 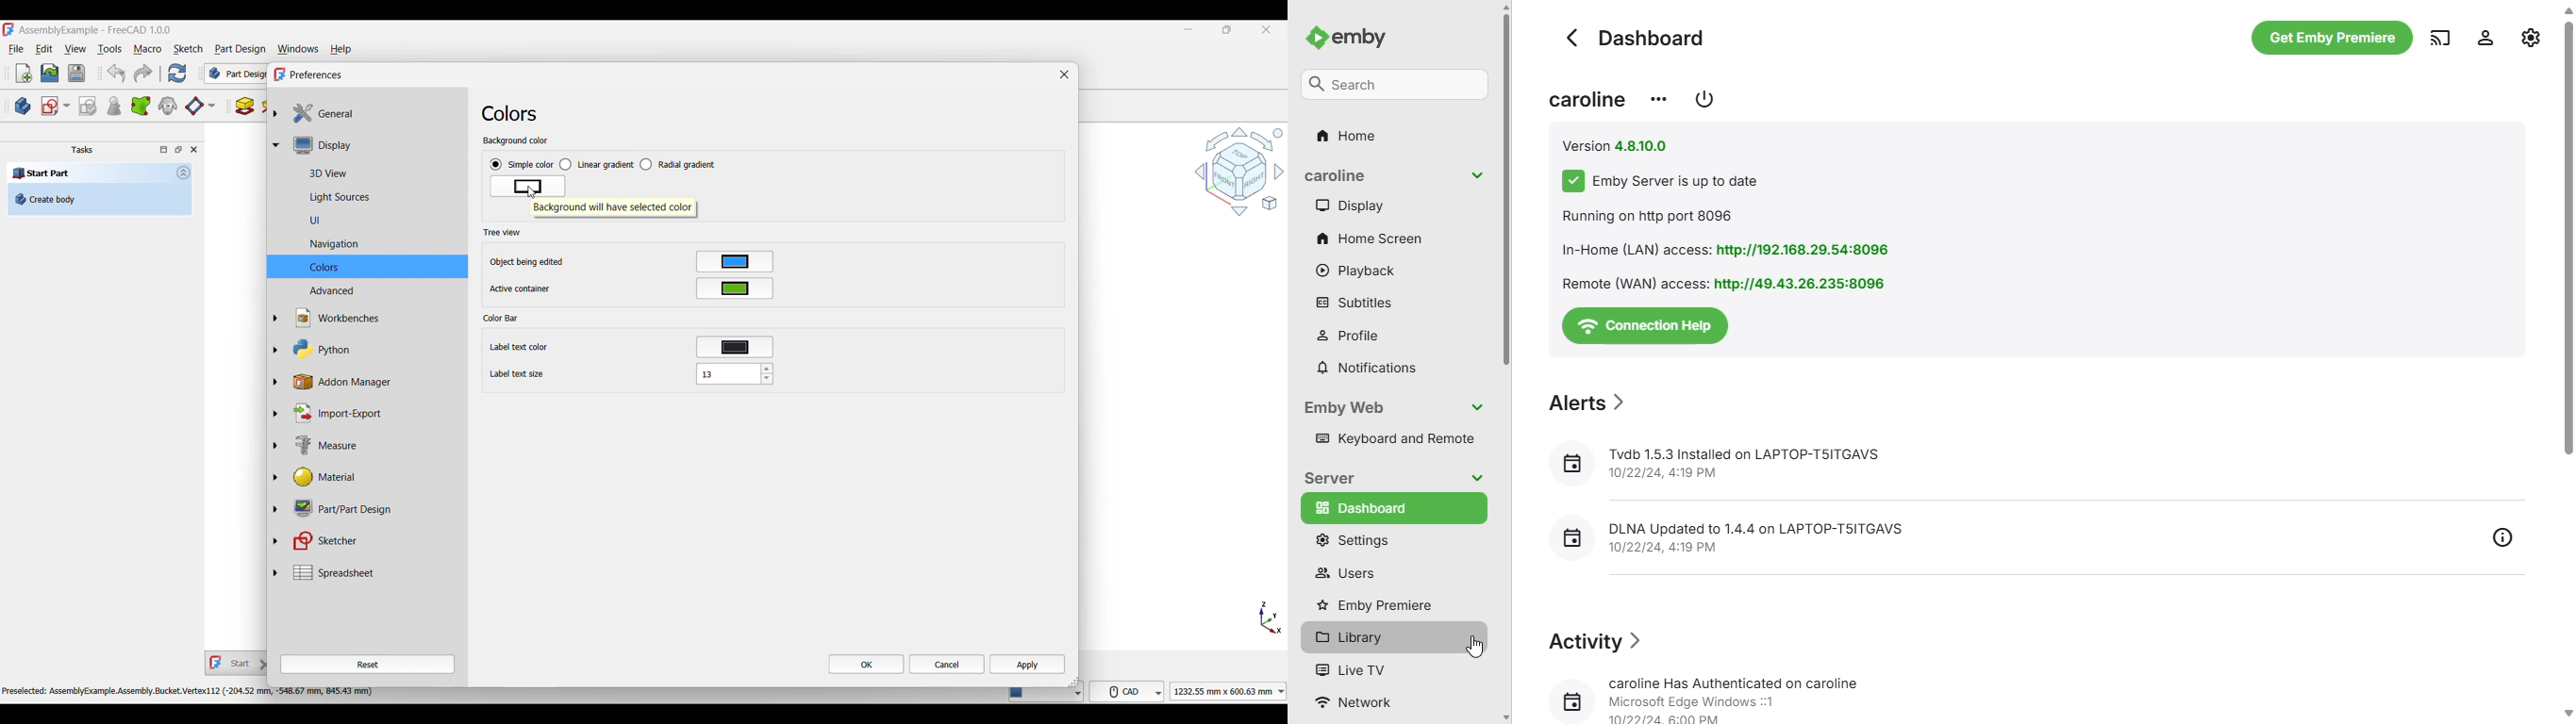 I want to click on ‘background will have selected color, so click(x=614, y=209).